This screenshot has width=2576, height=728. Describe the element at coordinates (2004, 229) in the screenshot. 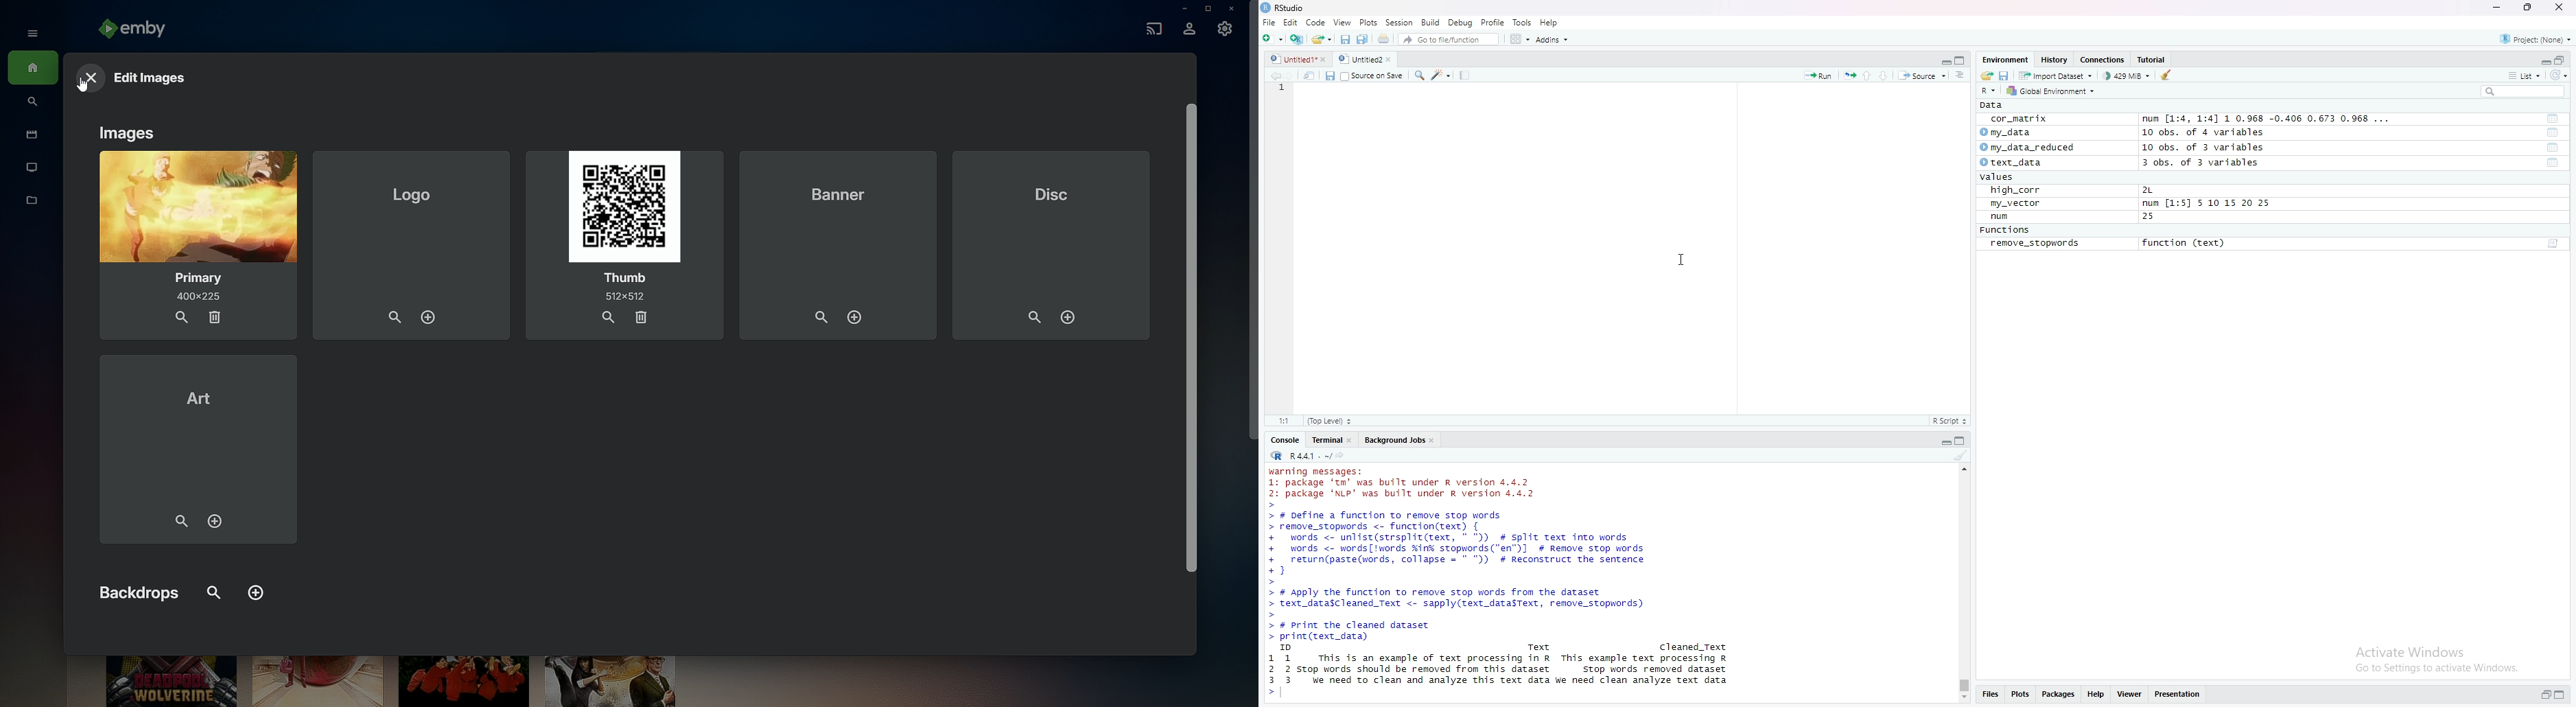

I see `Functions` at that location.